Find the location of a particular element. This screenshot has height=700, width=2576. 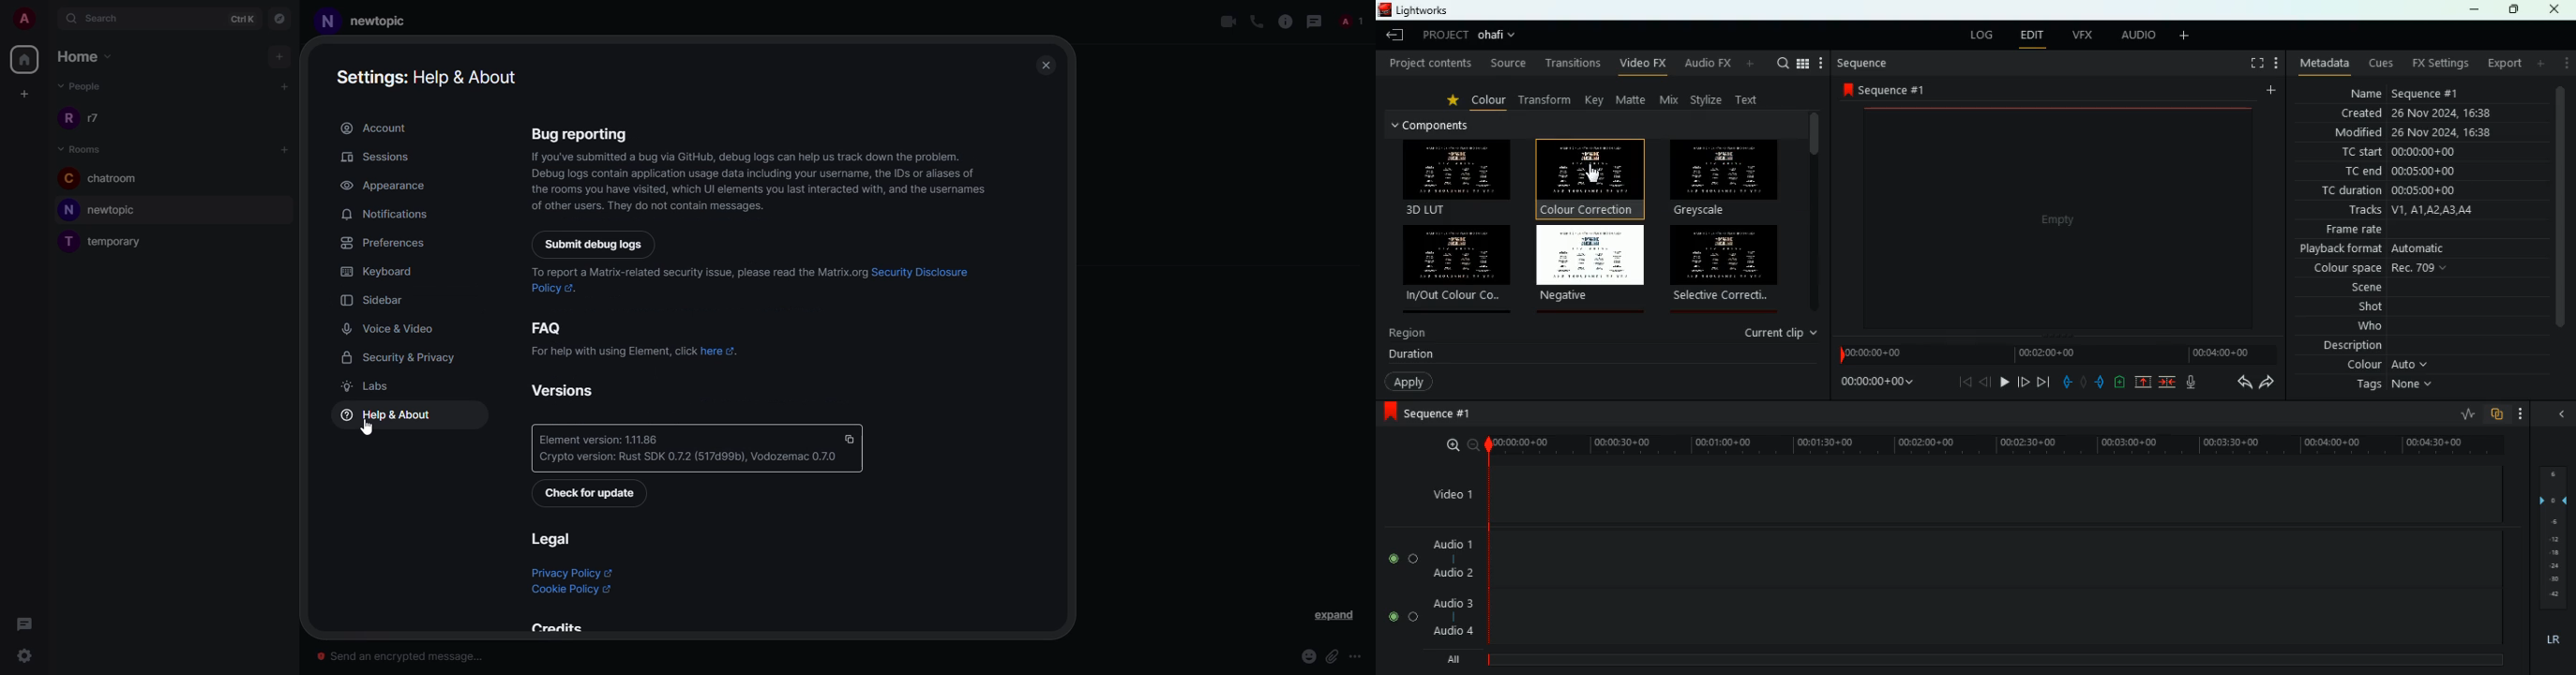

add is located at coordinates (285, 85).